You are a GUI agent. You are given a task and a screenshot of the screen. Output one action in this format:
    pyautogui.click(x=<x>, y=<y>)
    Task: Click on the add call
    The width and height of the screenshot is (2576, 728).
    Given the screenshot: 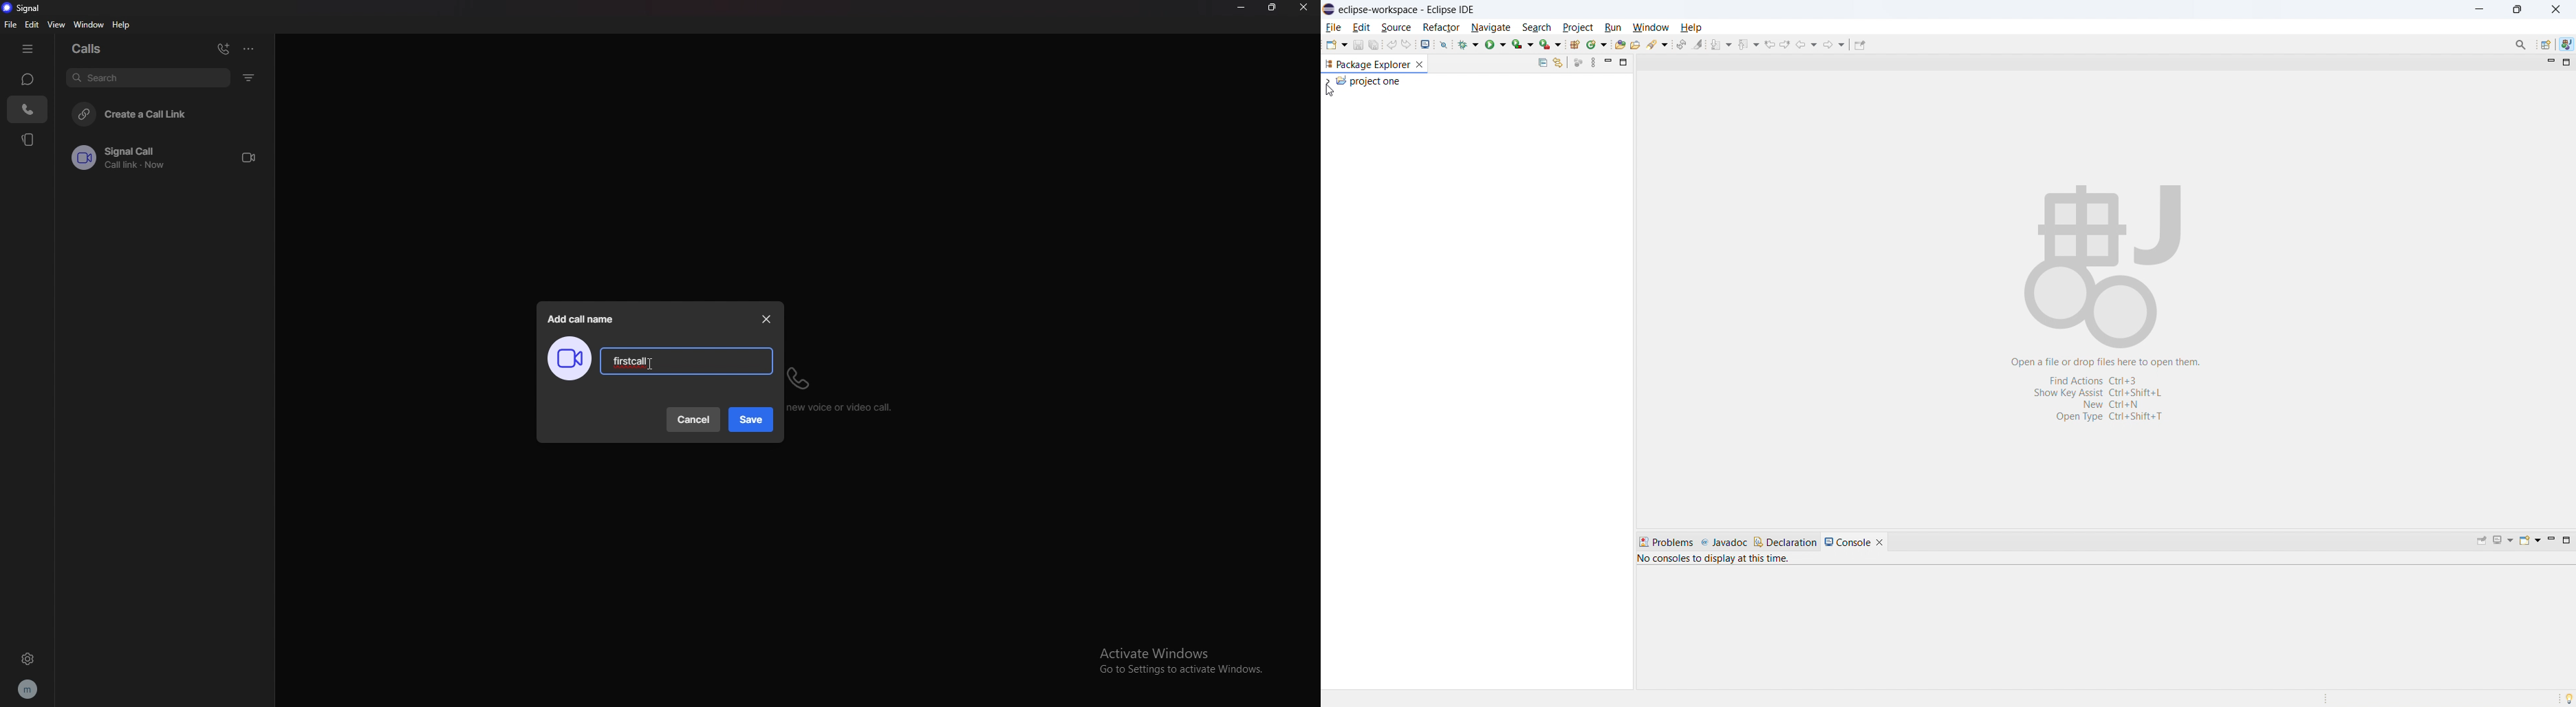 What is the action you would take?
    pyautogui.click(x=224, y=49)
    